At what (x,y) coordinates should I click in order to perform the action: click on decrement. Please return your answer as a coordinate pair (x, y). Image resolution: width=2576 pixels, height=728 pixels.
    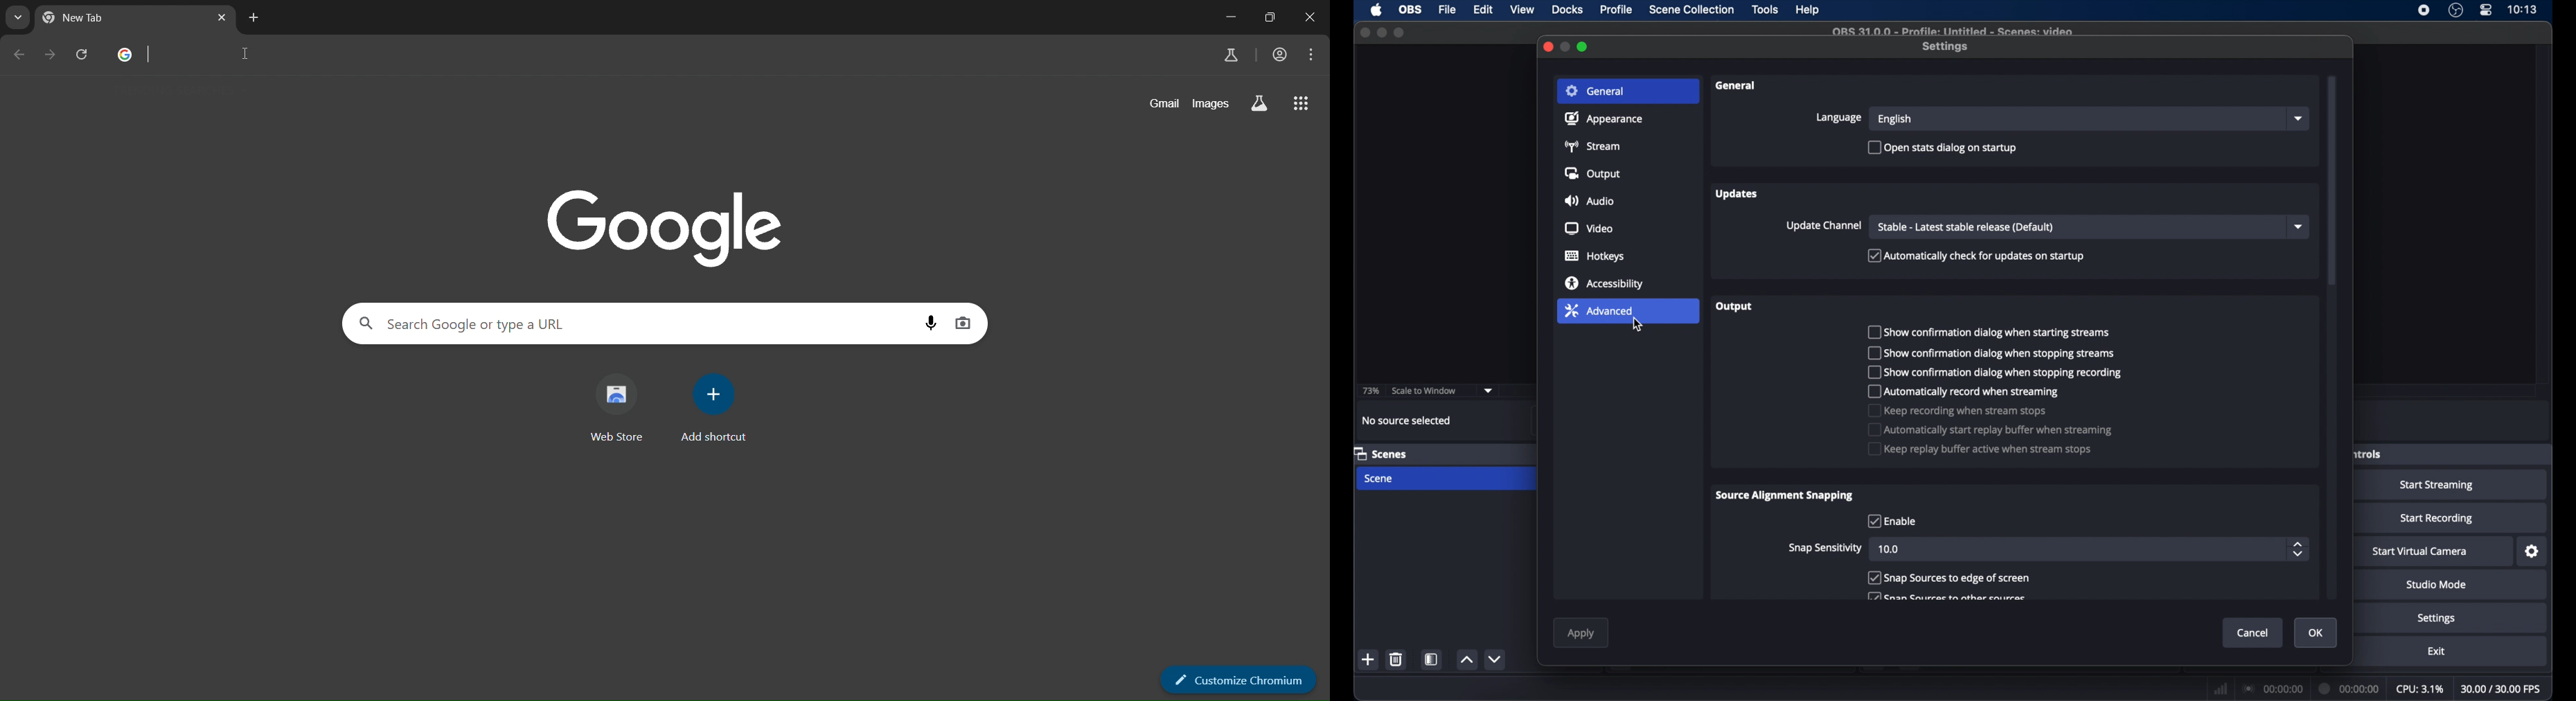
    Looking at the image, I should click on (1494, 659).